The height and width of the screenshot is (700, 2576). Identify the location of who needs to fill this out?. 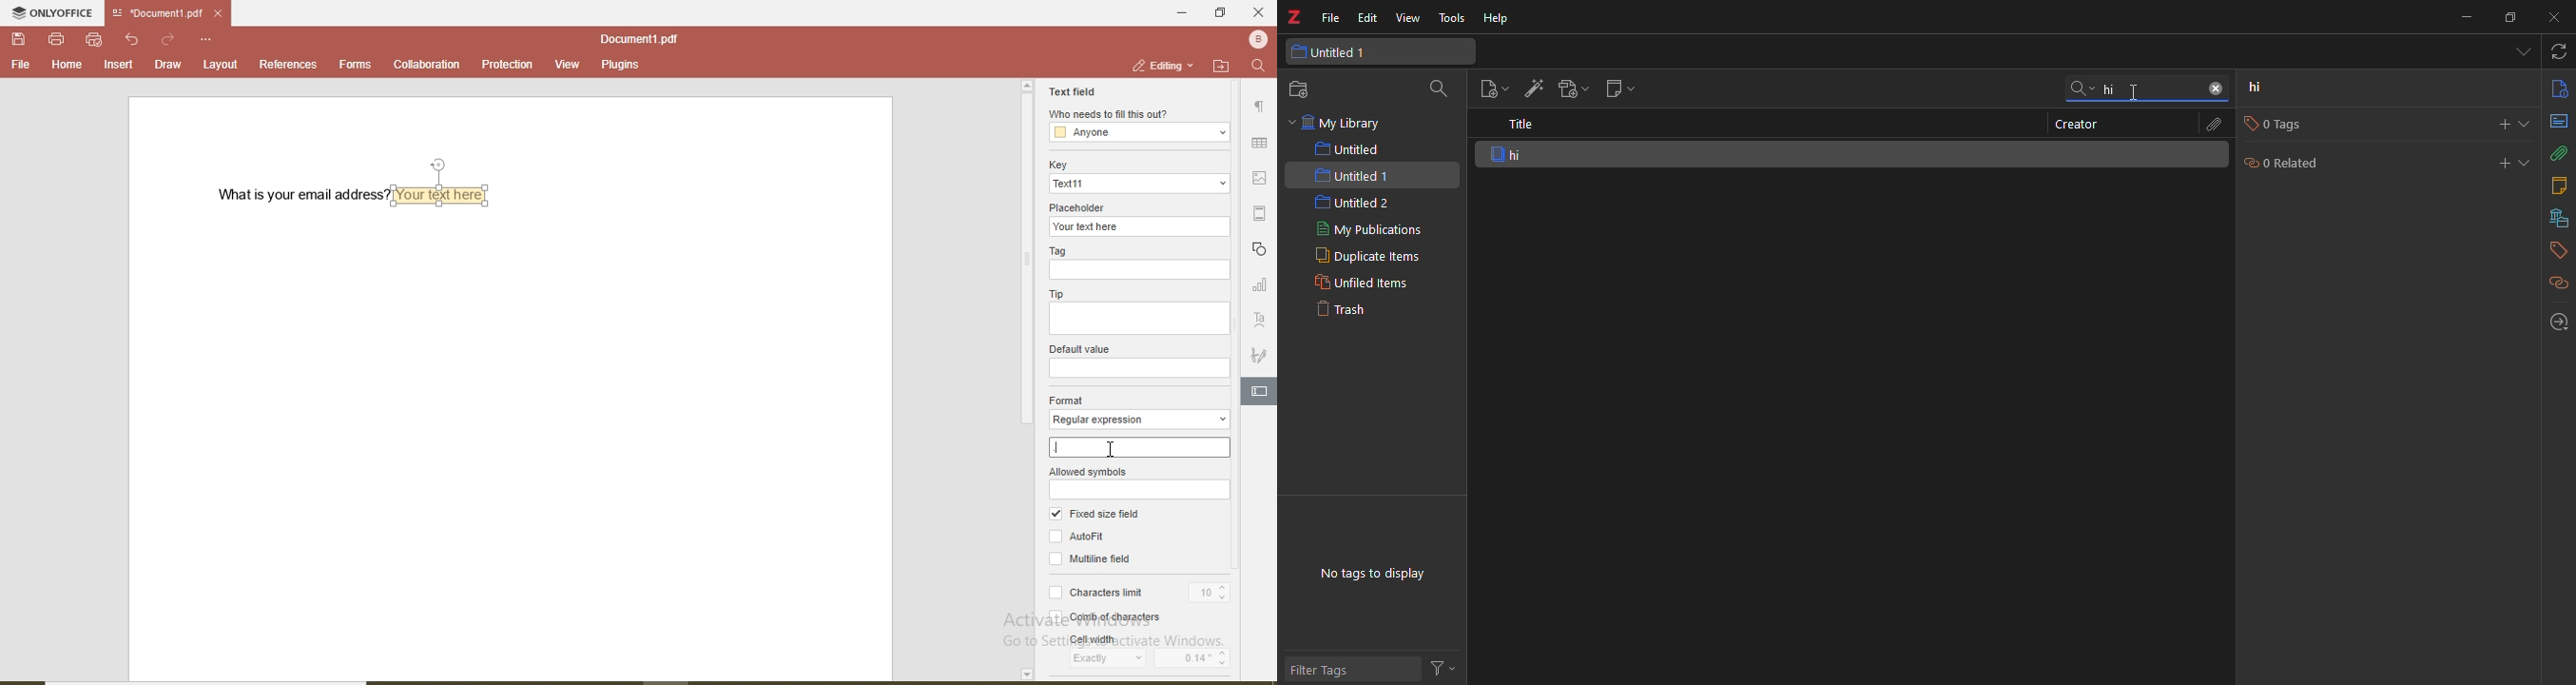
(1108, 114).